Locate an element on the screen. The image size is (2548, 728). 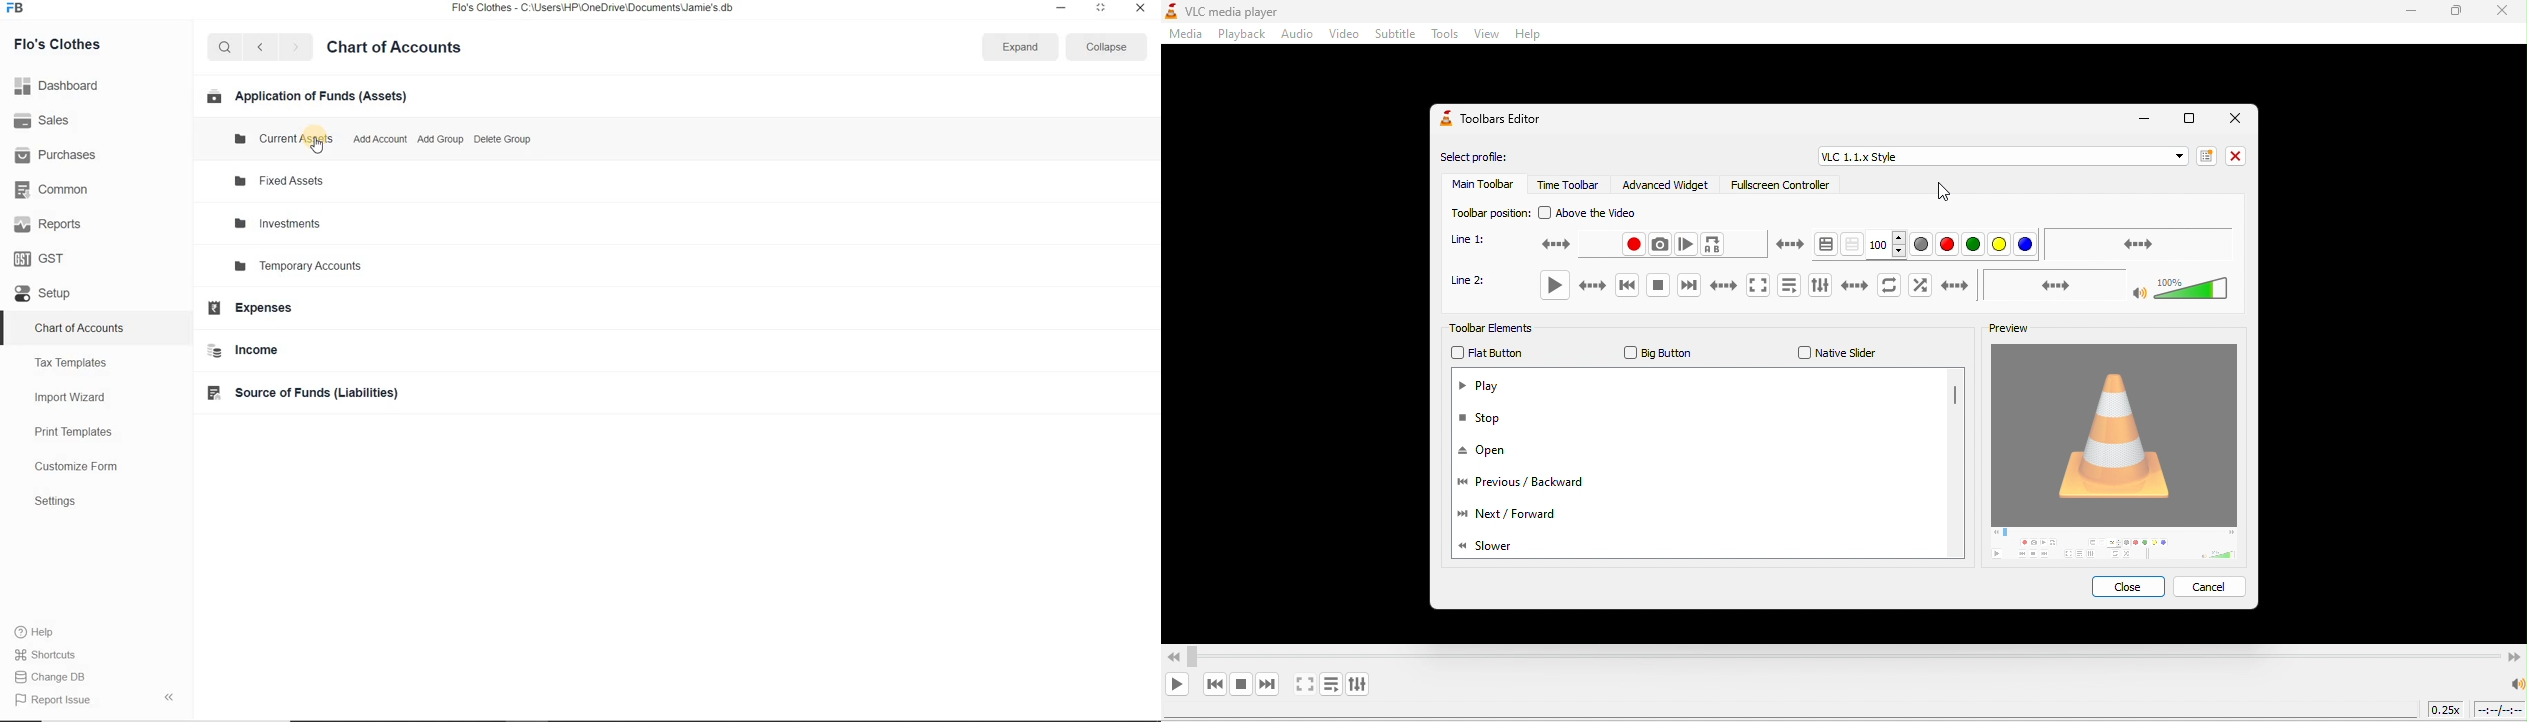
minimize is located at coordinates (2409, 12).